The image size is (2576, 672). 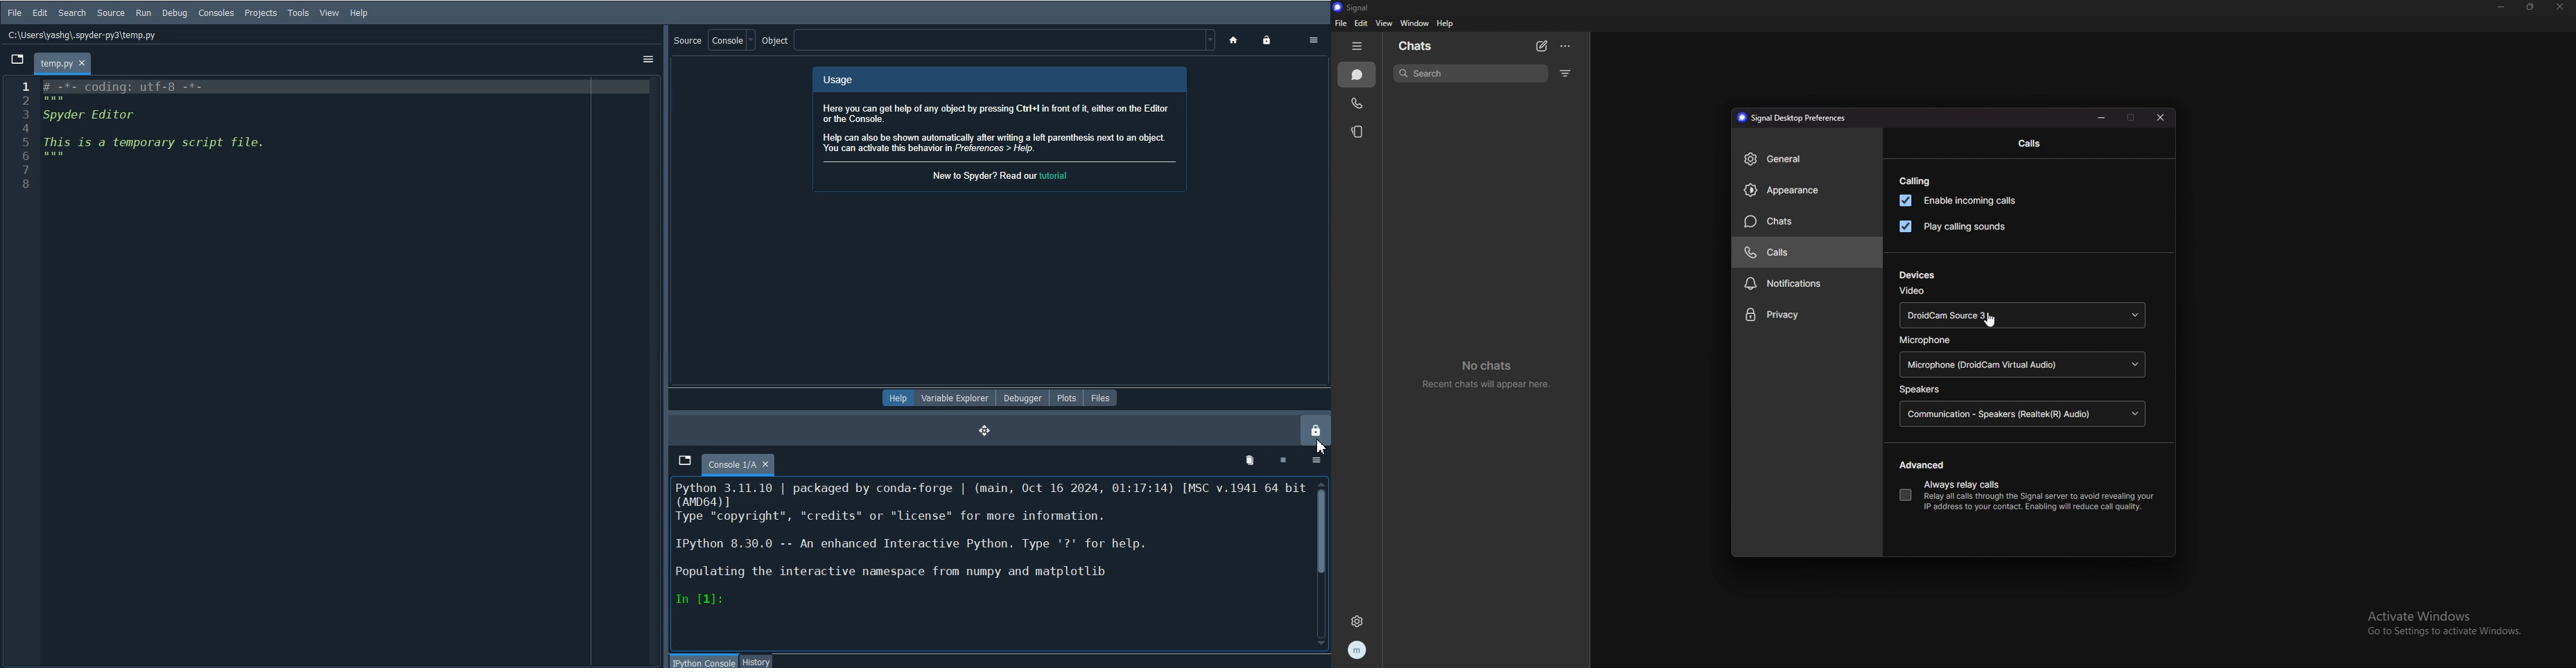 What do you see at coordinates (72, 12) in the screenshot?
I see `Search` at bounding box center [72, 12].